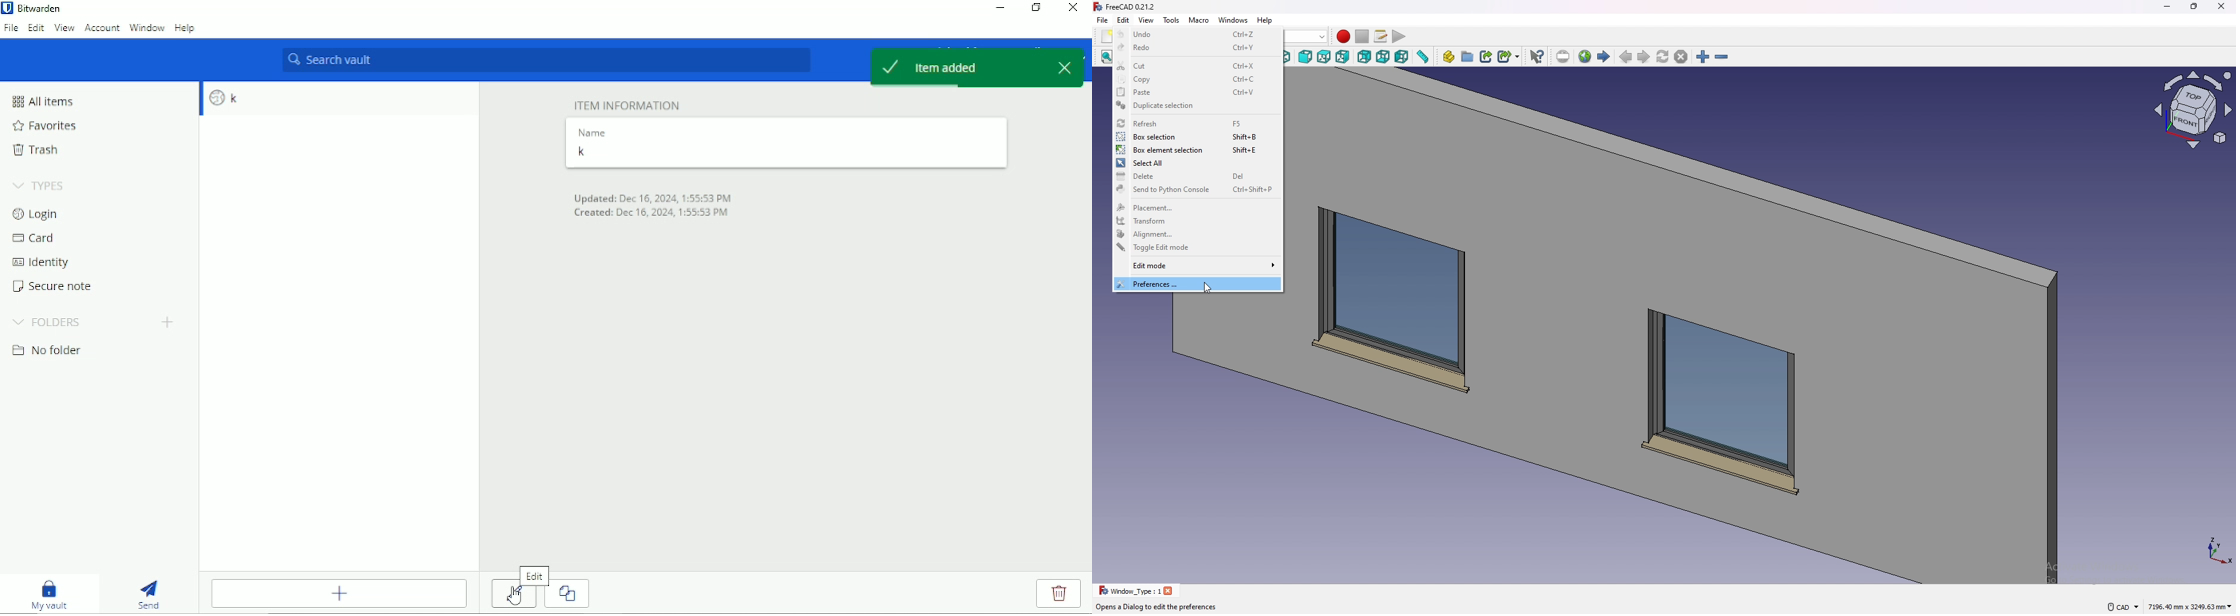 The width and height of the screenshot is (2240, 616). Describe the element at coordinates (1195, 163) in the screenshot. I see `select all` at that location.